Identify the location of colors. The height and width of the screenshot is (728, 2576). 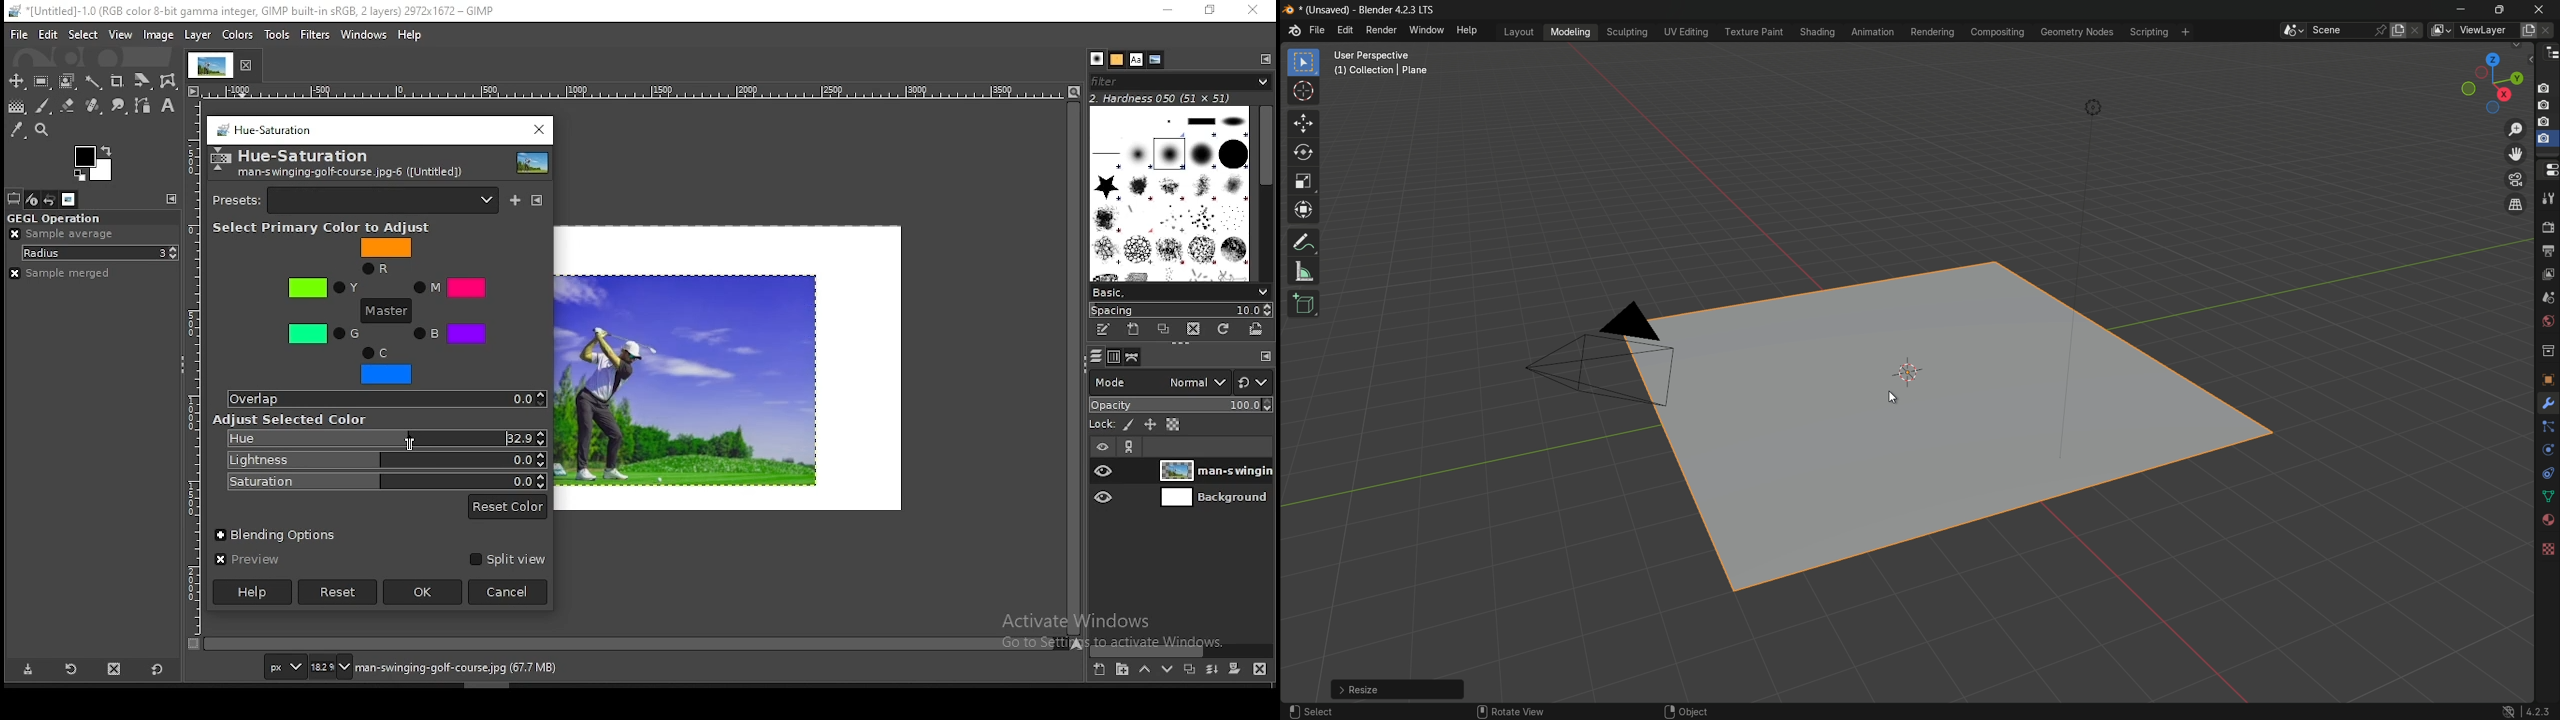
(239, 35).